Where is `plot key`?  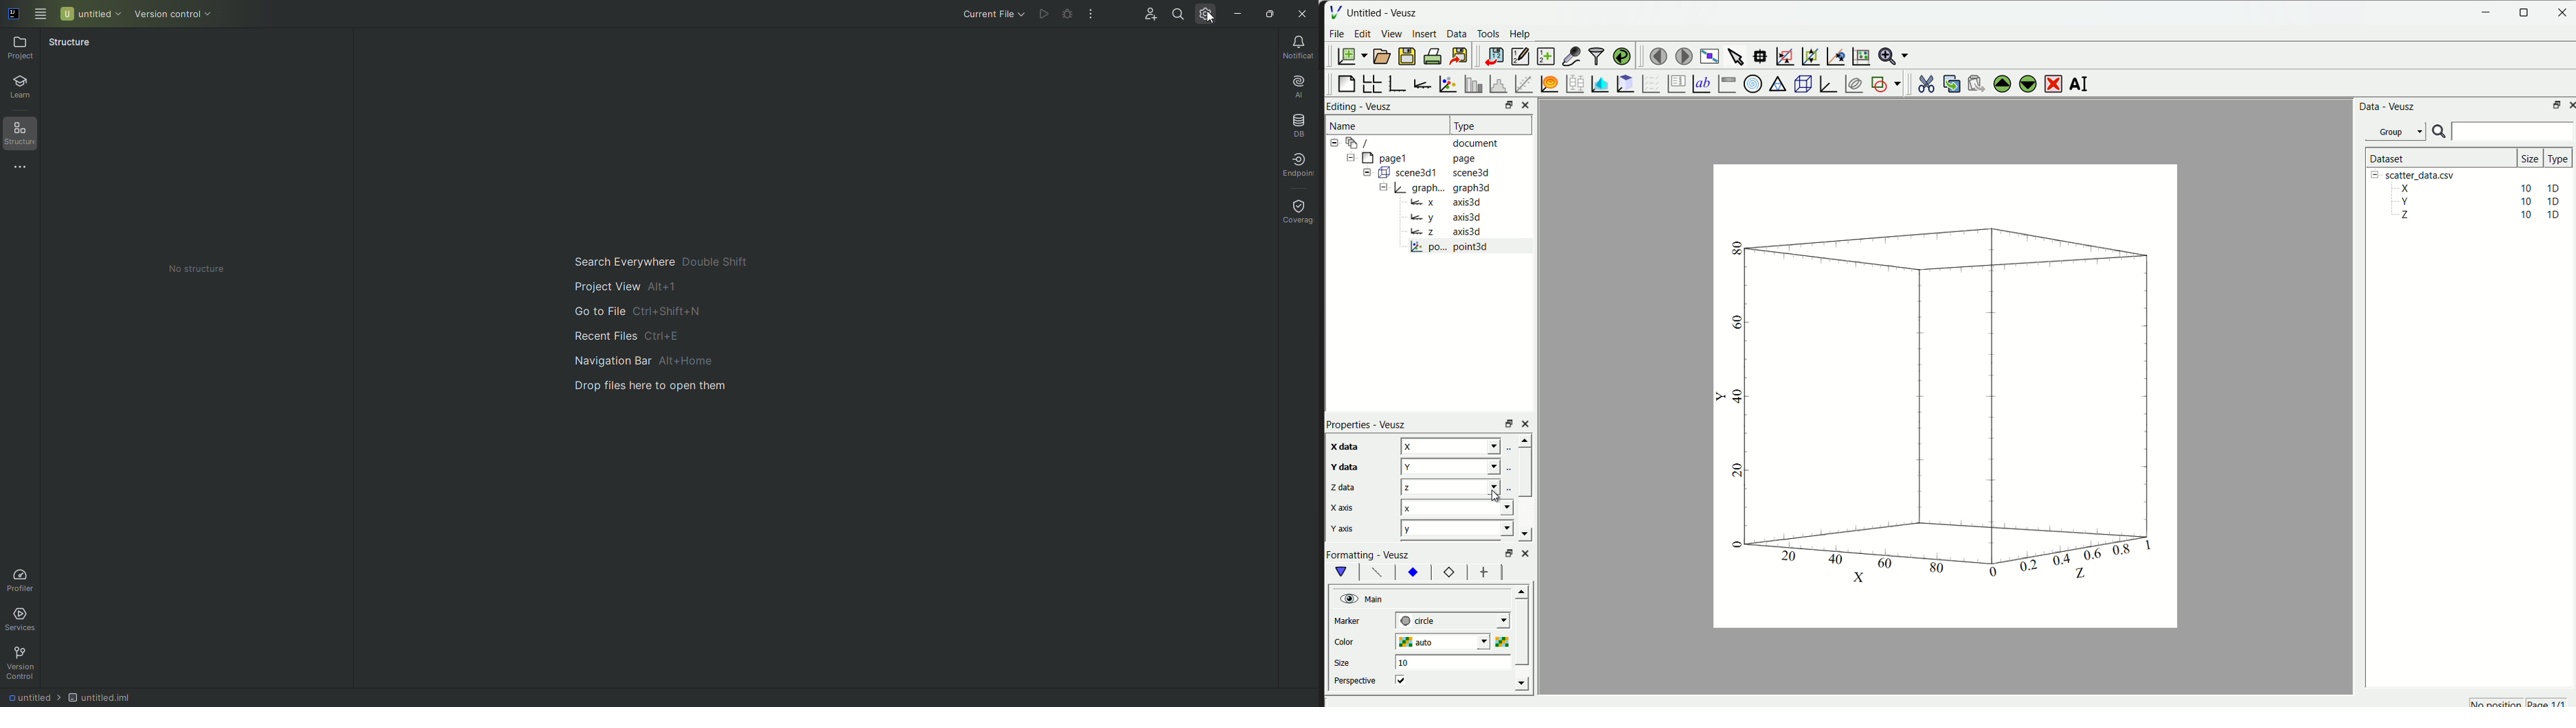
plot key is located at coordinates (1674, 84).